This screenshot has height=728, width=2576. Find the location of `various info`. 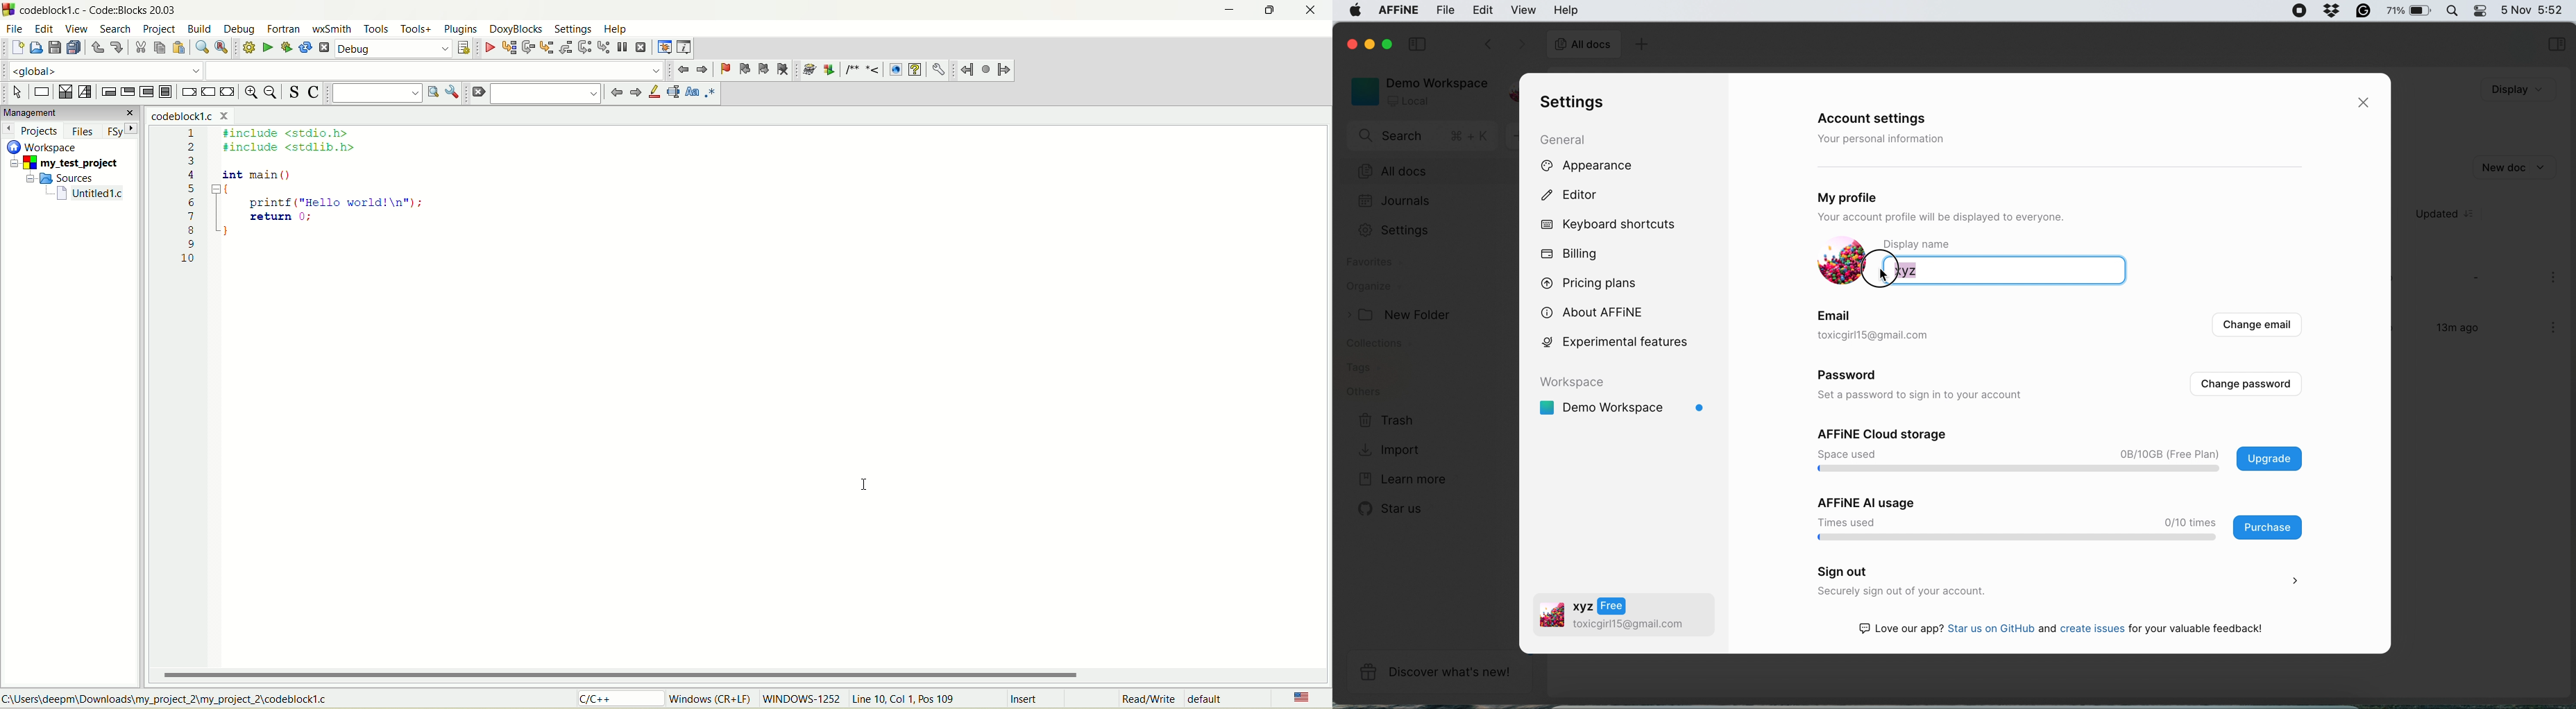

various info is located at coordinates (683, 46).